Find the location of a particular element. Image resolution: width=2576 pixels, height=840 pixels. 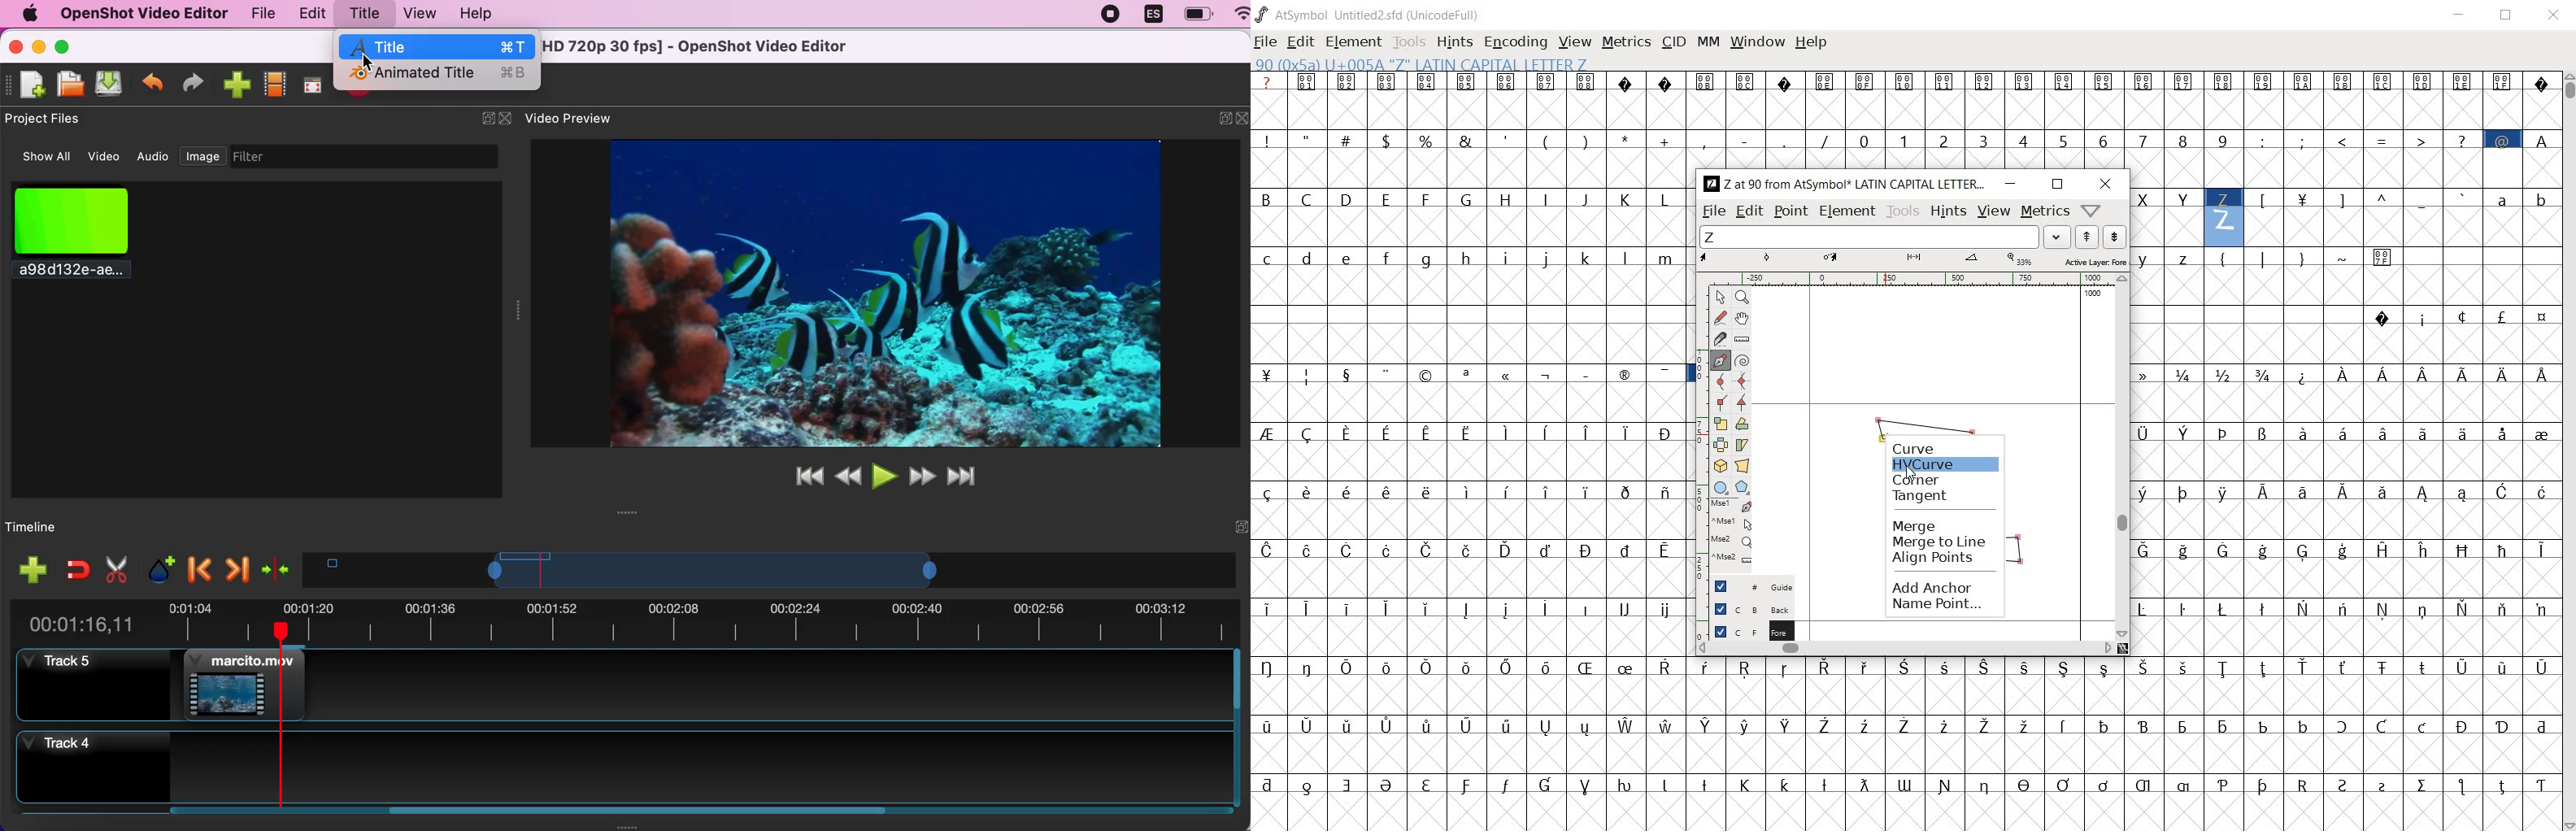

jump to end is located at coordinates (970, 477).